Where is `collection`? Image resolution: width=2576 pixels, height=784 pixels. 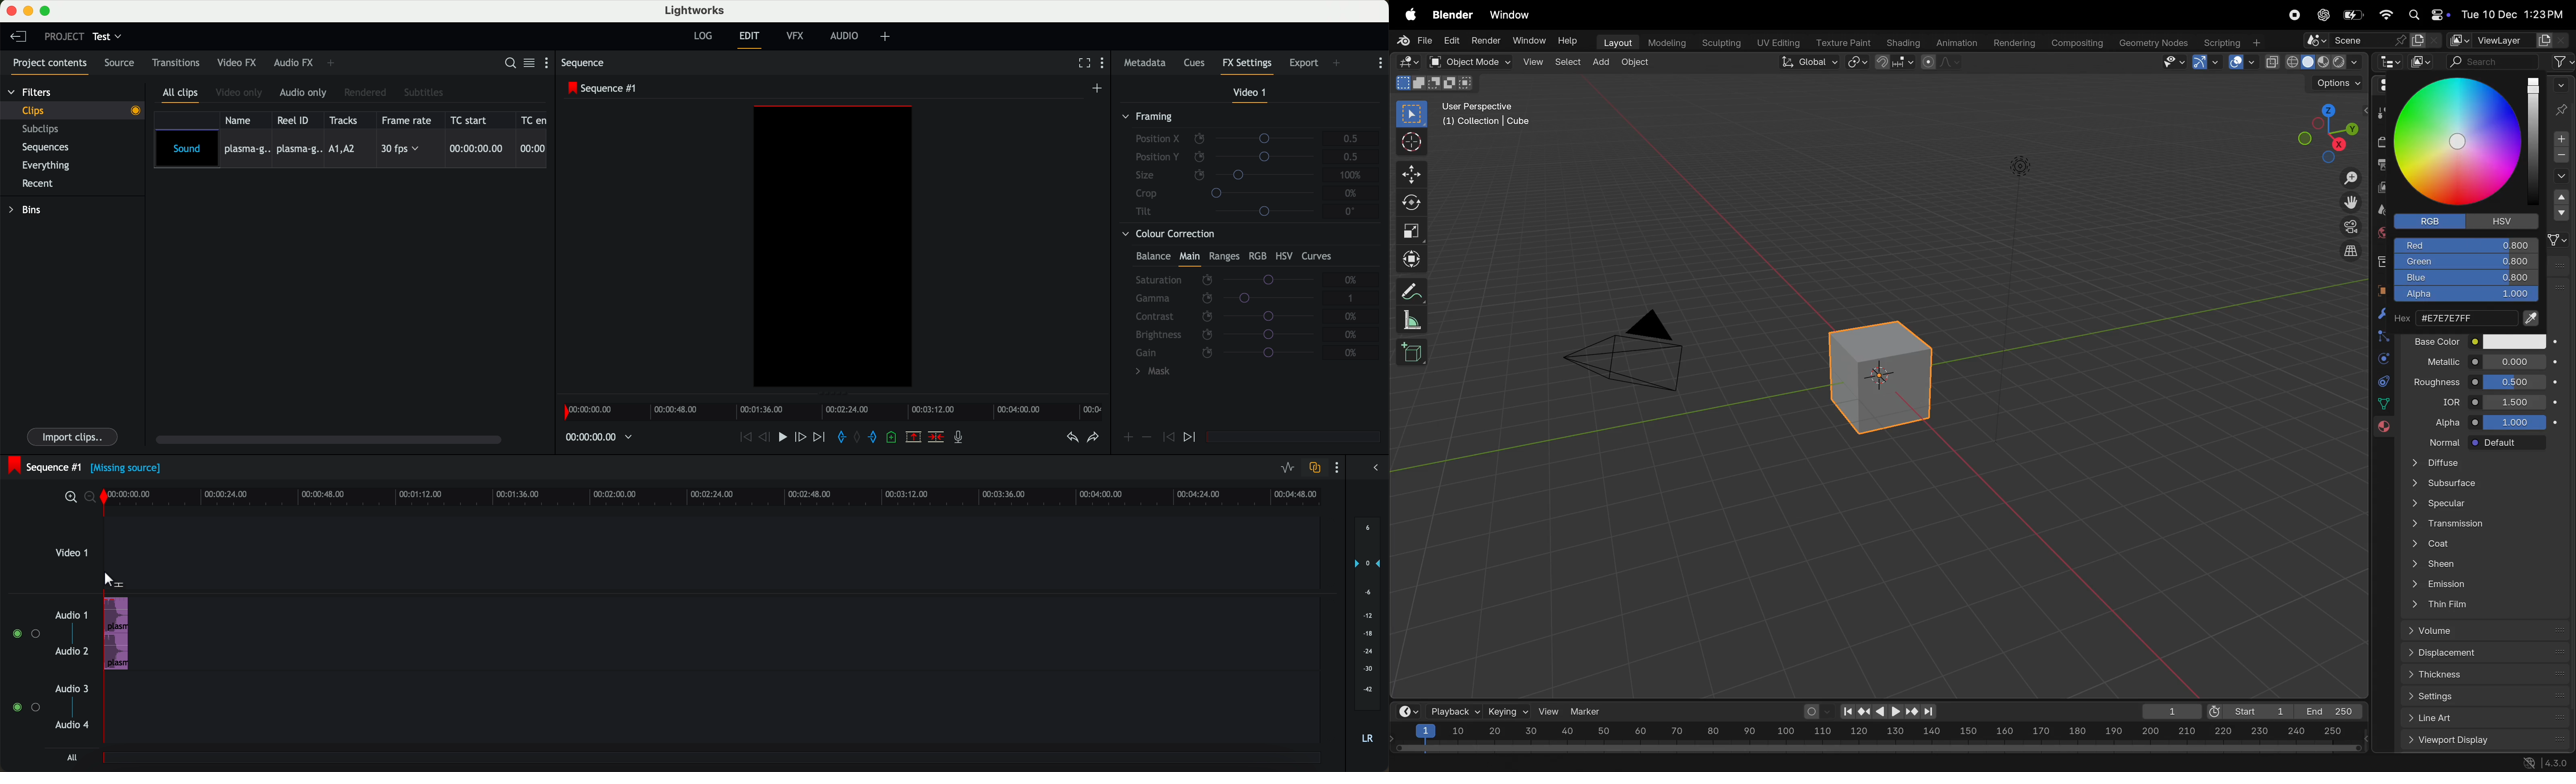
collection is located at coordinates (2381, 260).